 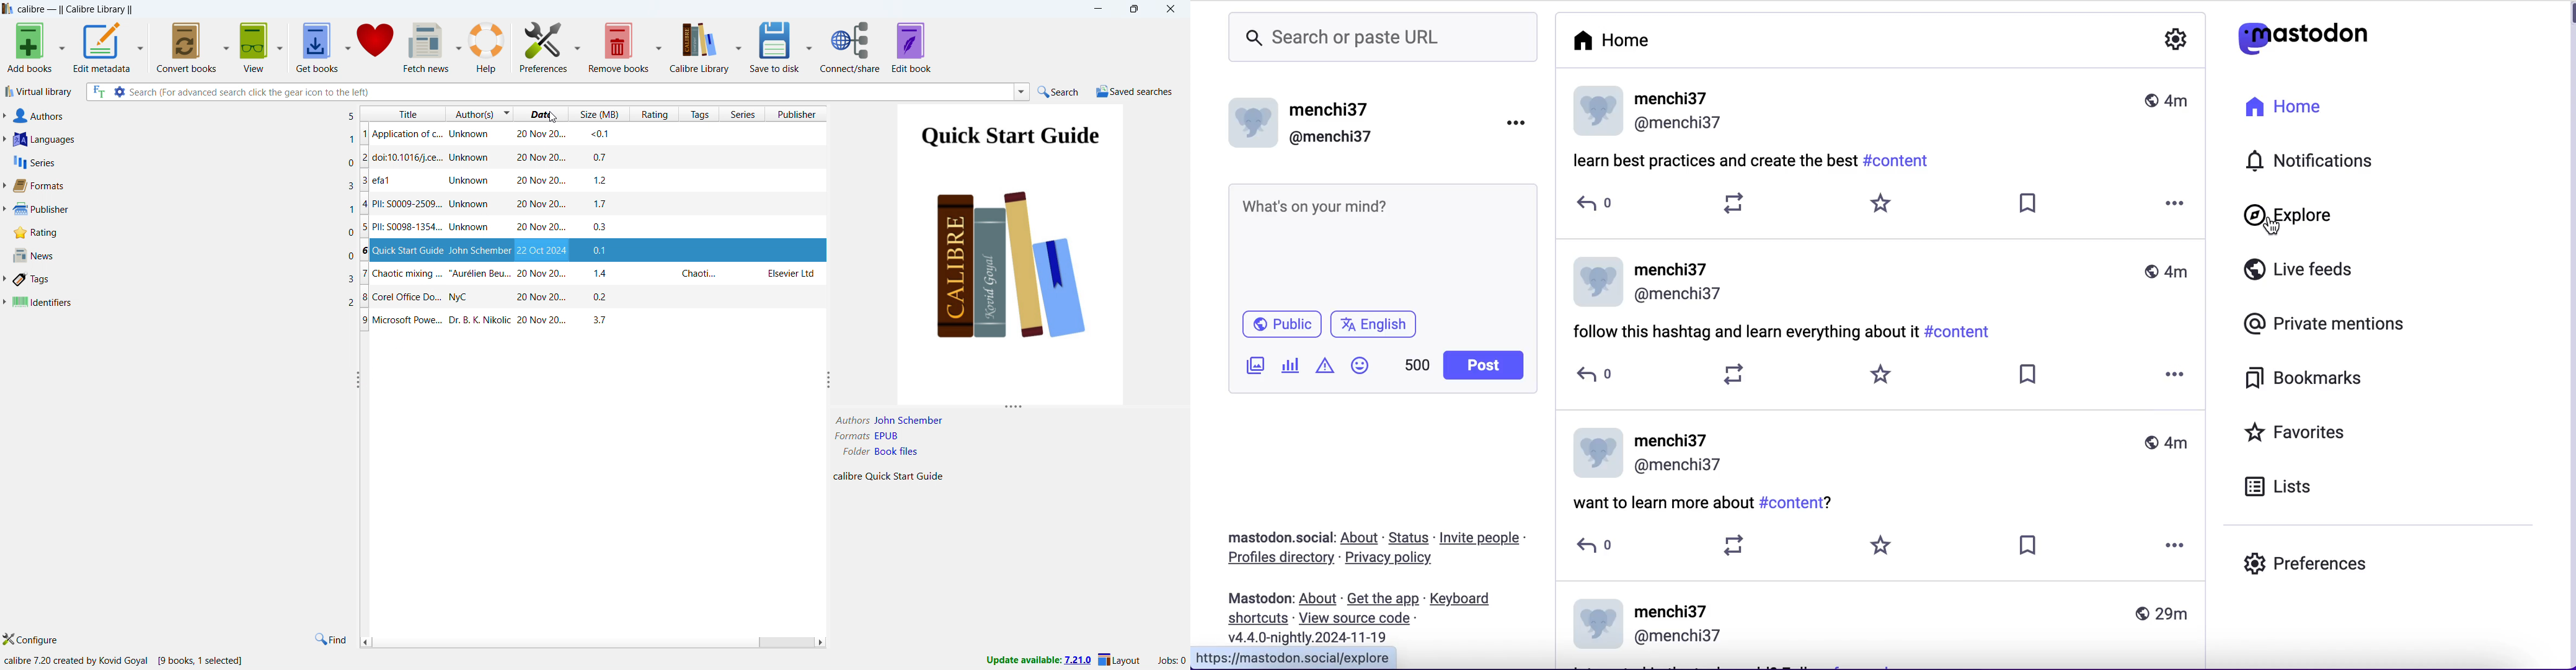 I want to click on series, so click(x=743, y=114).